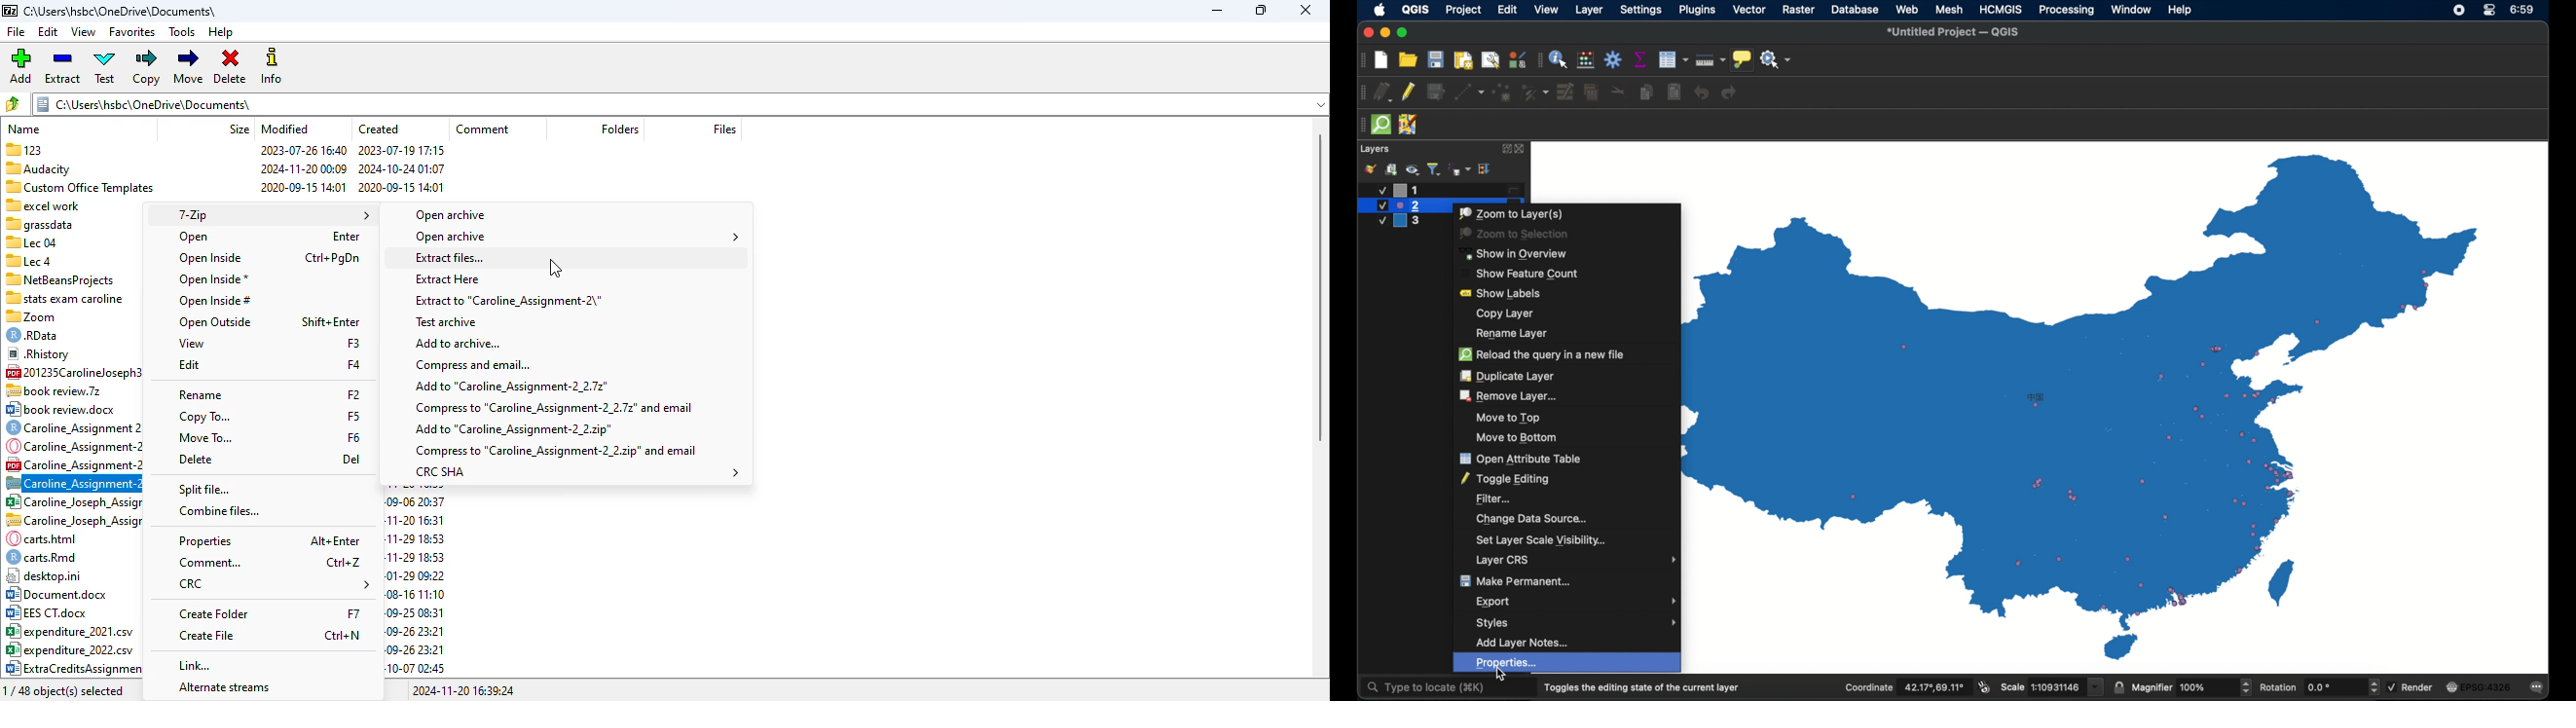 Image resolution: width=2576 pixels, height=728 pixels. Describe the element at coordinates (66, 410) in the screenshot. I see `03: book review.docx 12655 2020-09-24 10:44 2020-09-25 08:31` at that location.